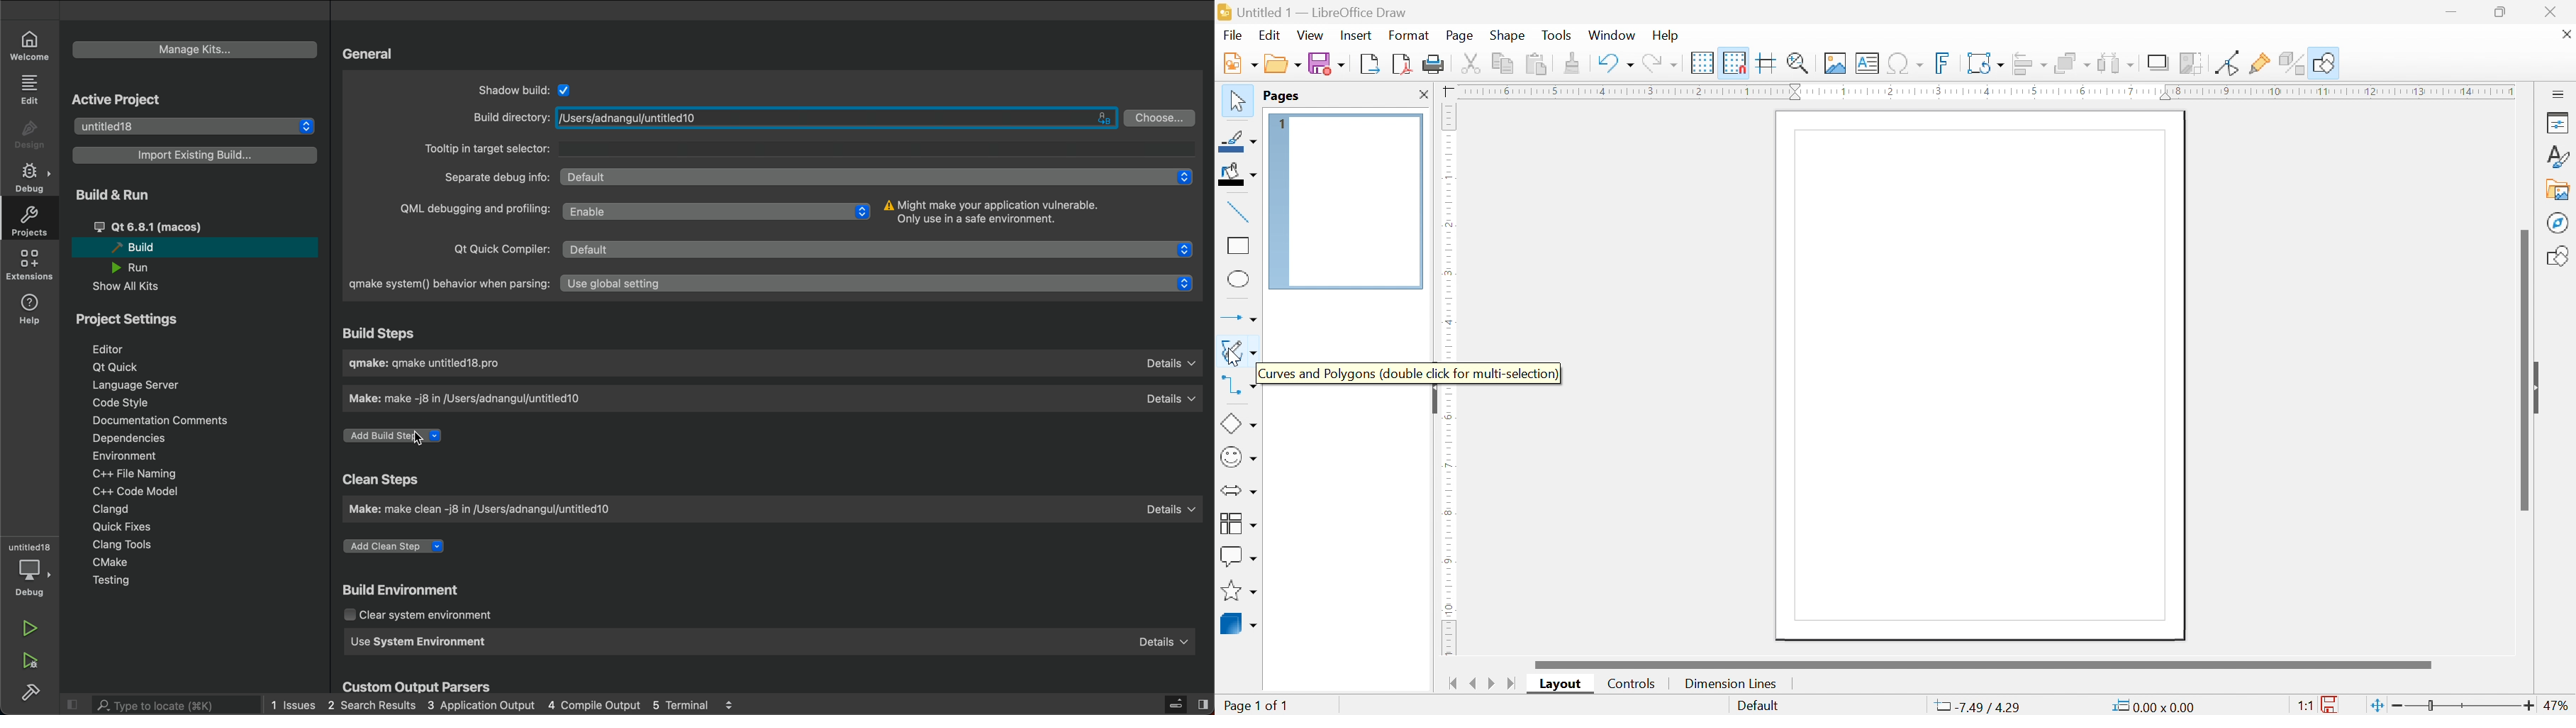  What do you see at coordinates (1449, 231) in the screenshot?
I see `ruler` at bounding box center [1449, 231].